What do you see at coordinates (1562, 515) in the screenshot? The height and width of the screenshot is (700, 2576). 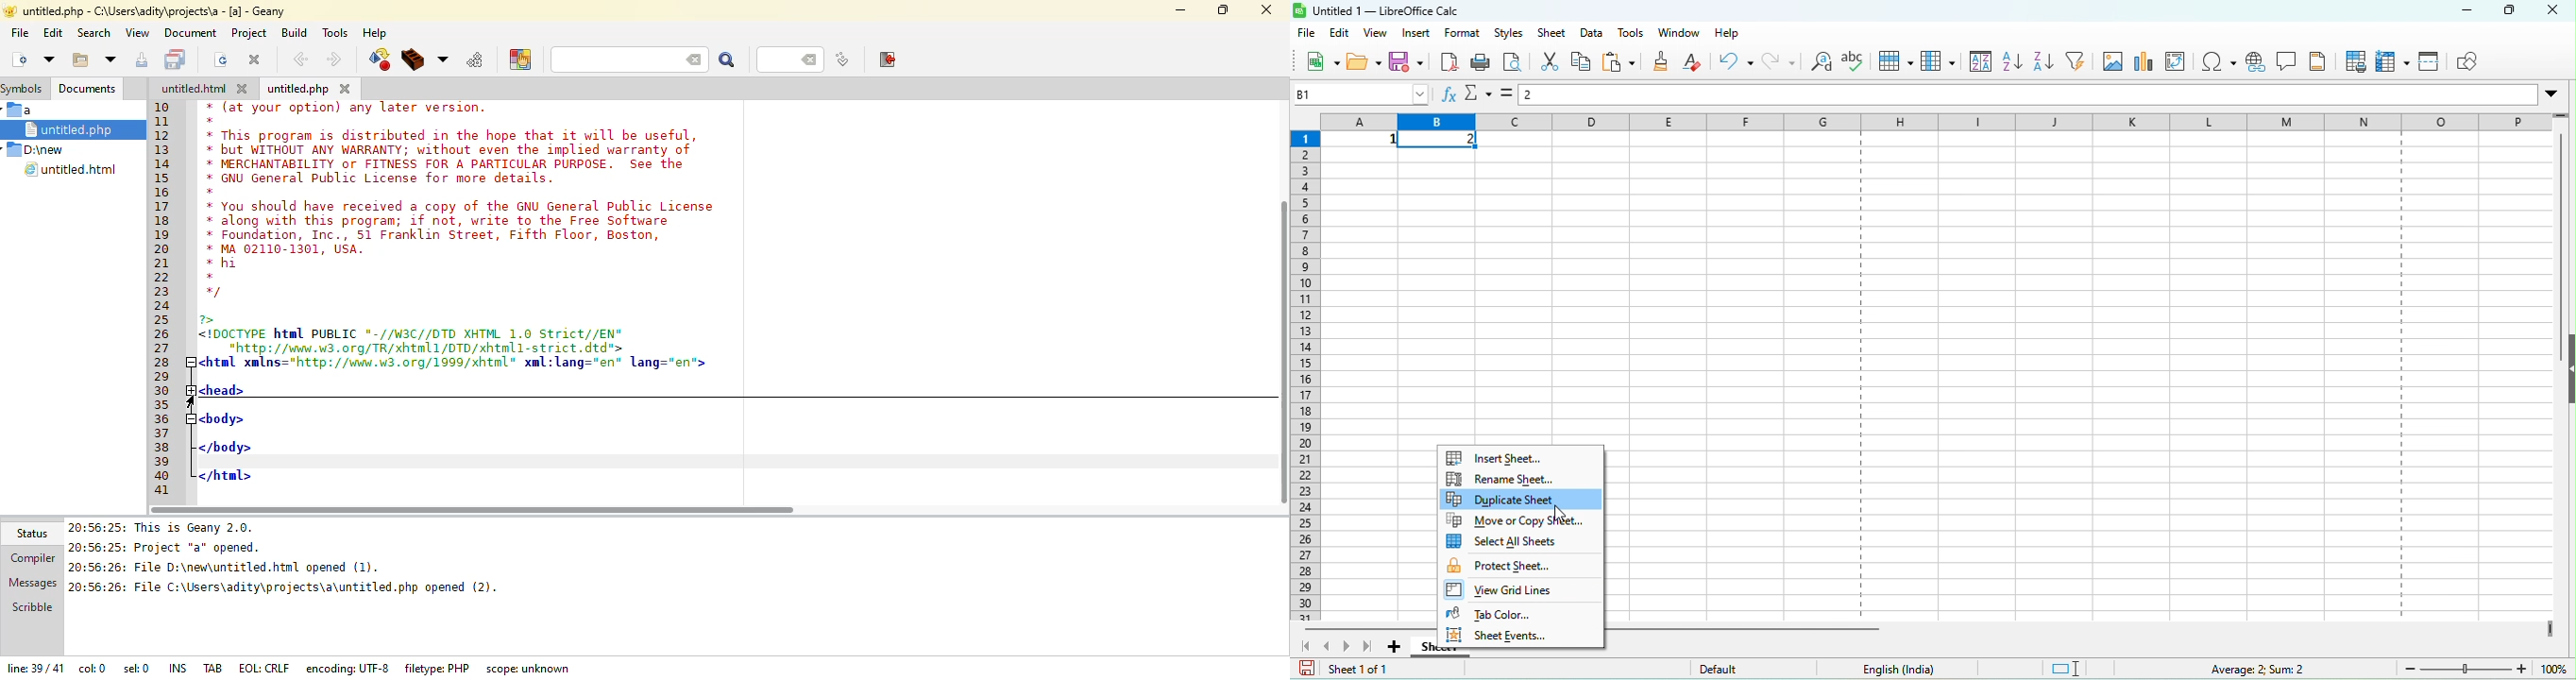 I see `` at bounding box center [1562, 515].